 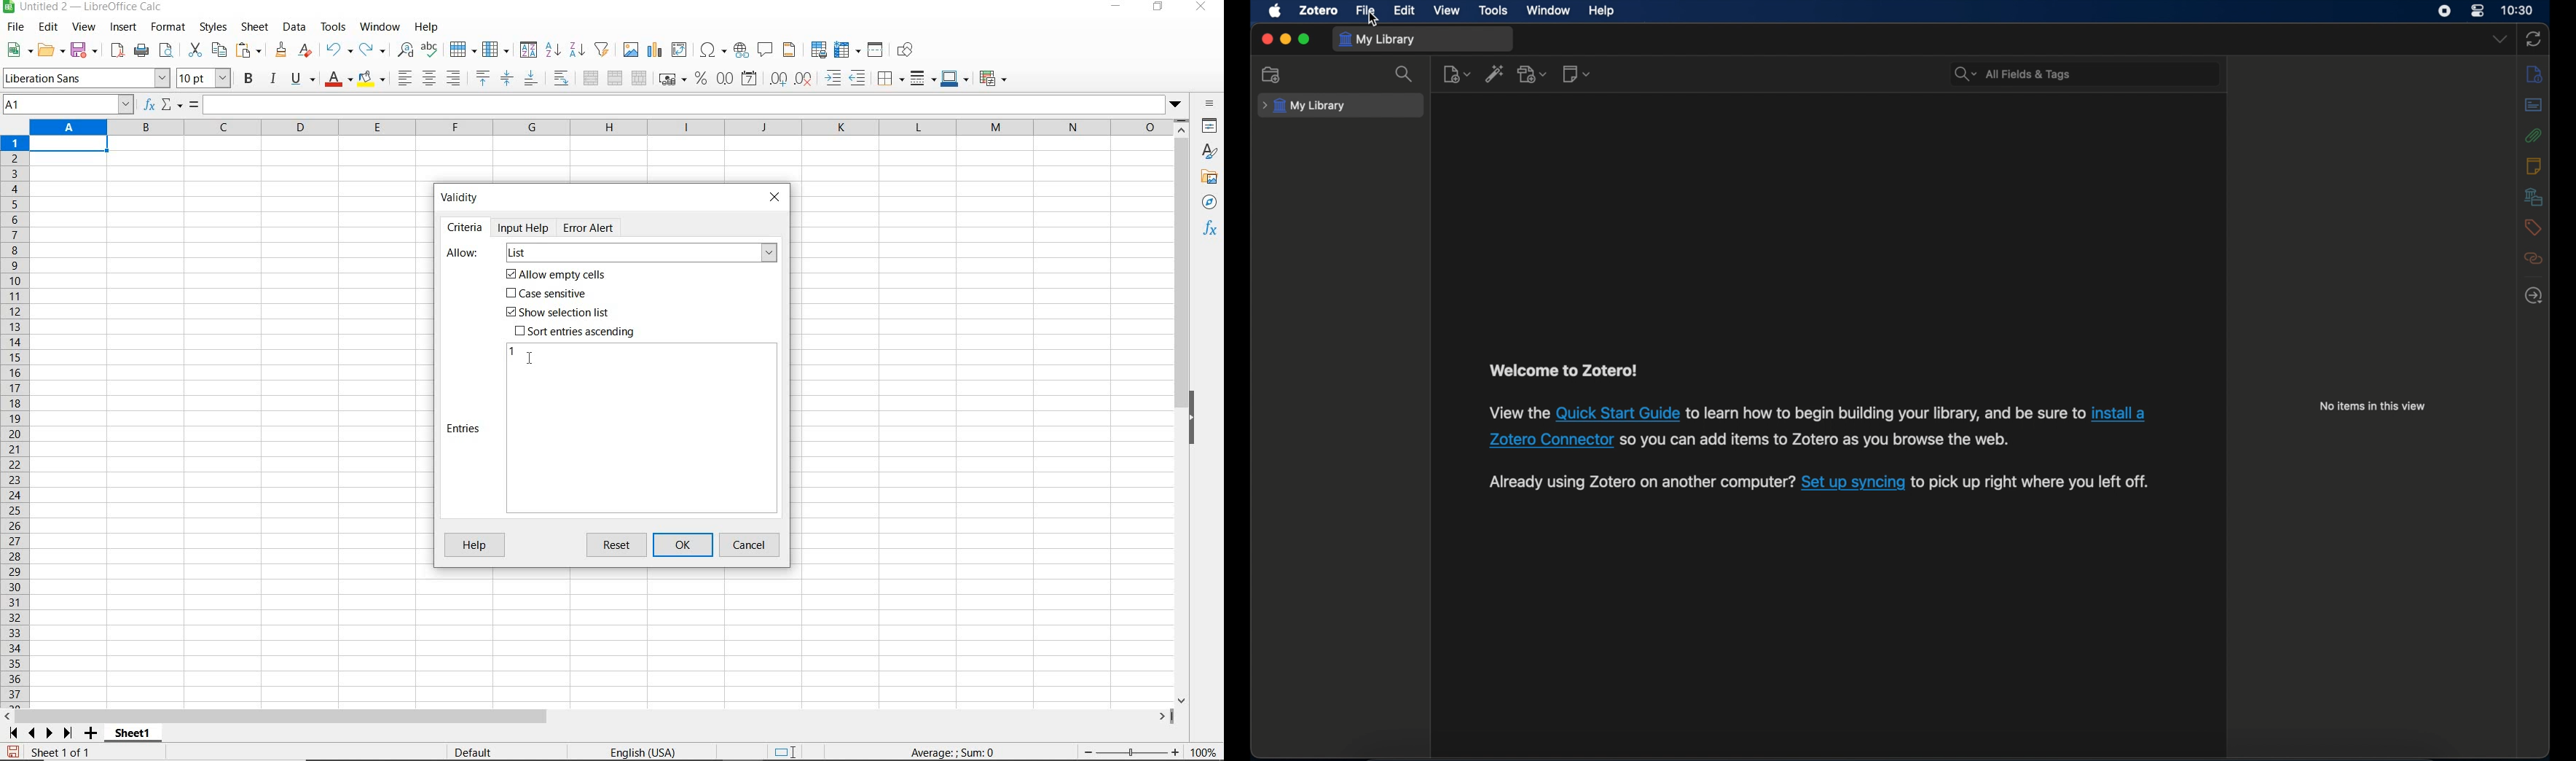 What do you see at coordinates (672, 77) in the screenshot?
I see `format as currency` at bounding box center [672, 77].